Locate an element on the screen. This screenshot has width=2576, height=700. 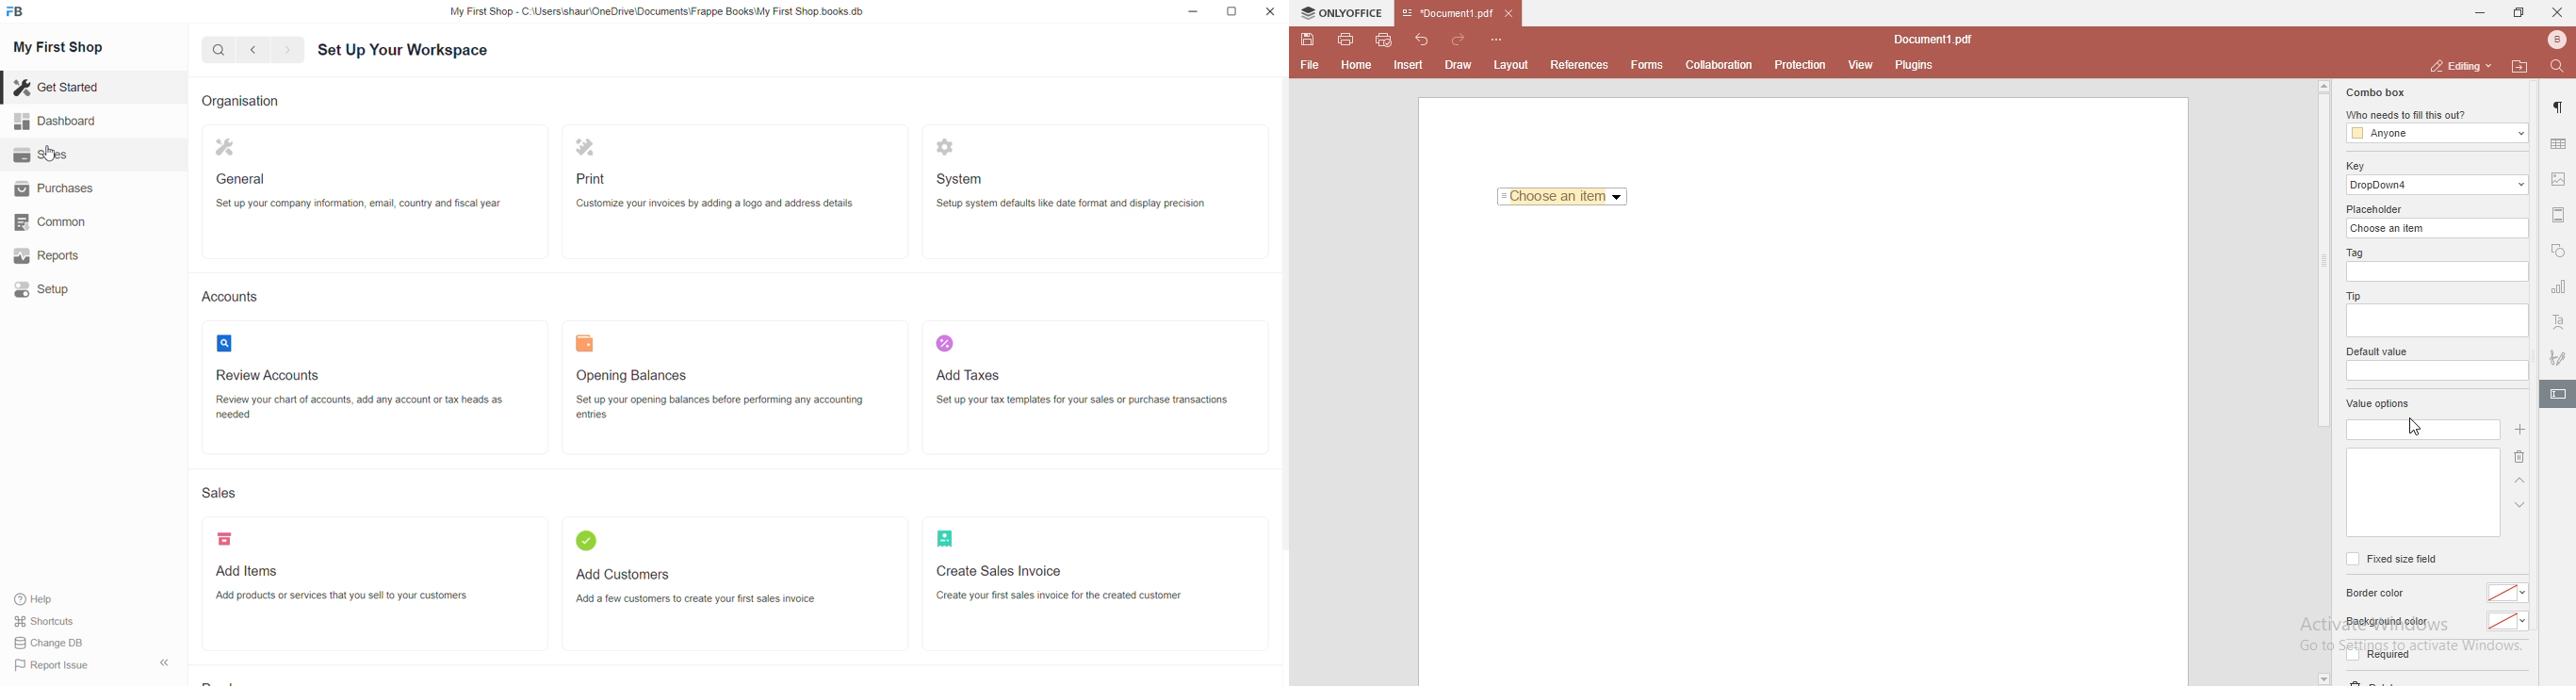
default value is located at coordinates (2379, 352).